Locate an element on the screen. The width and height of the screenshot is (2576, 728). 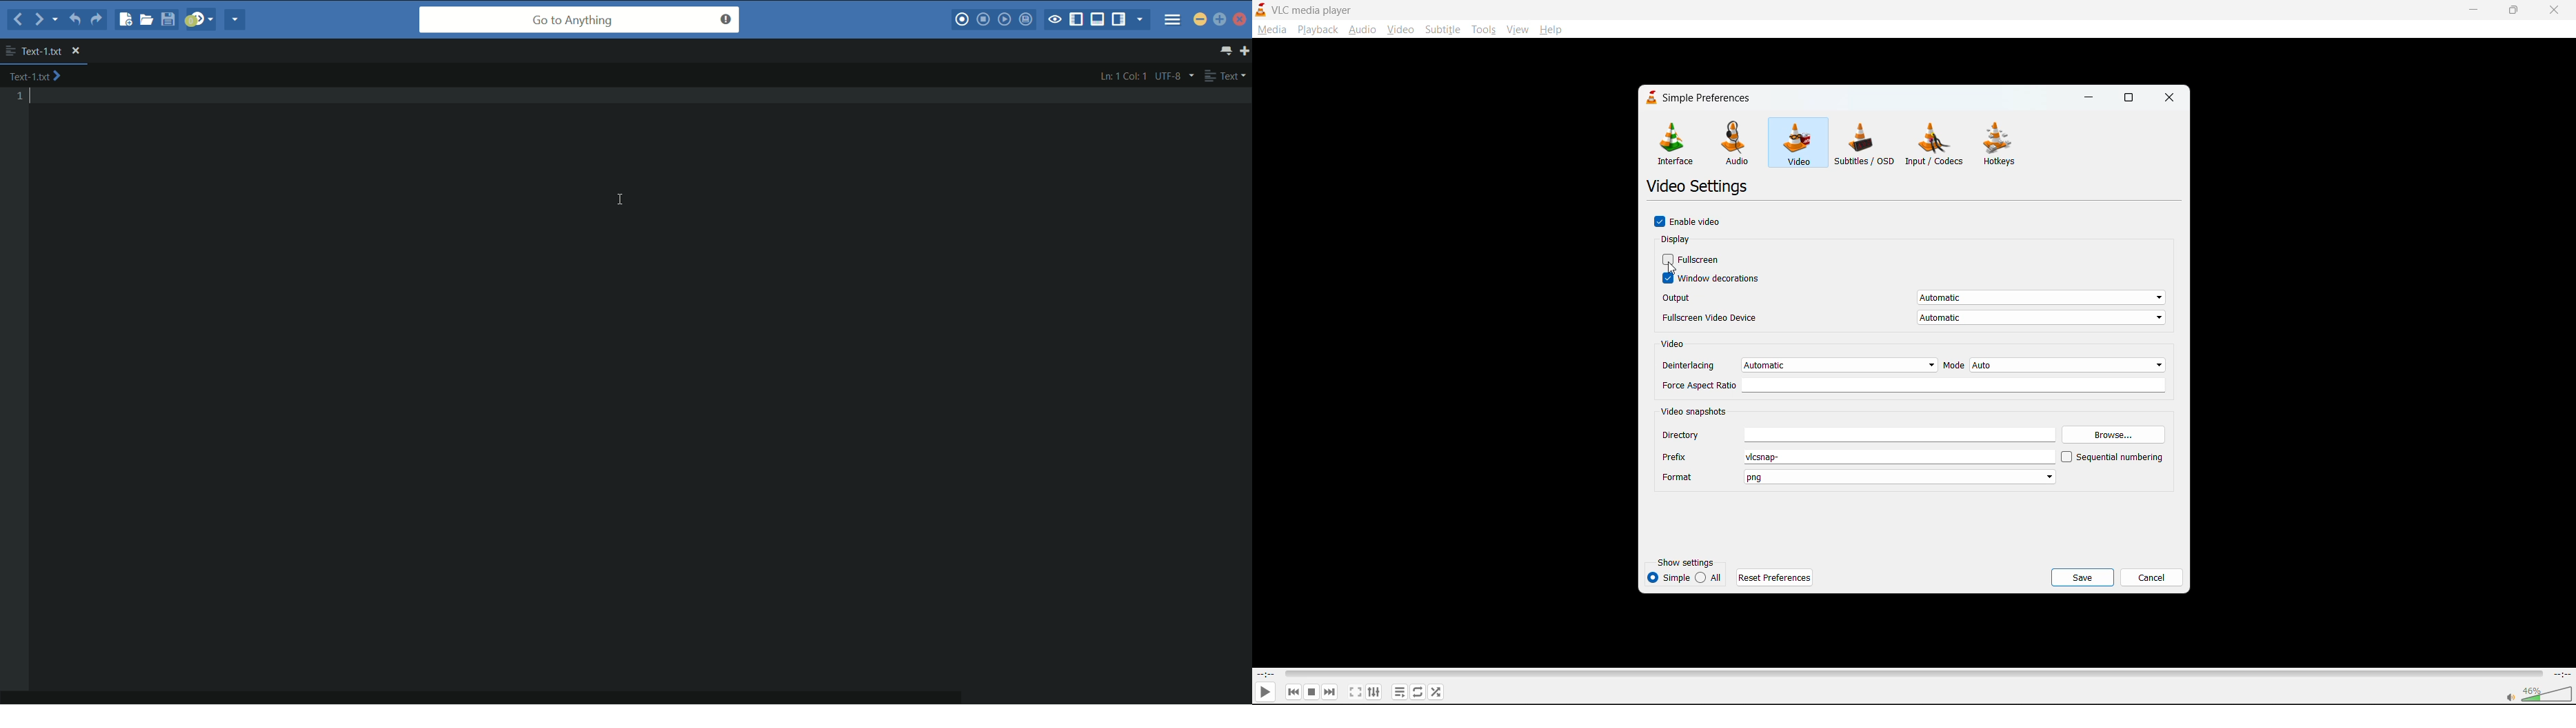
video is located at coordinates (1400, 30).